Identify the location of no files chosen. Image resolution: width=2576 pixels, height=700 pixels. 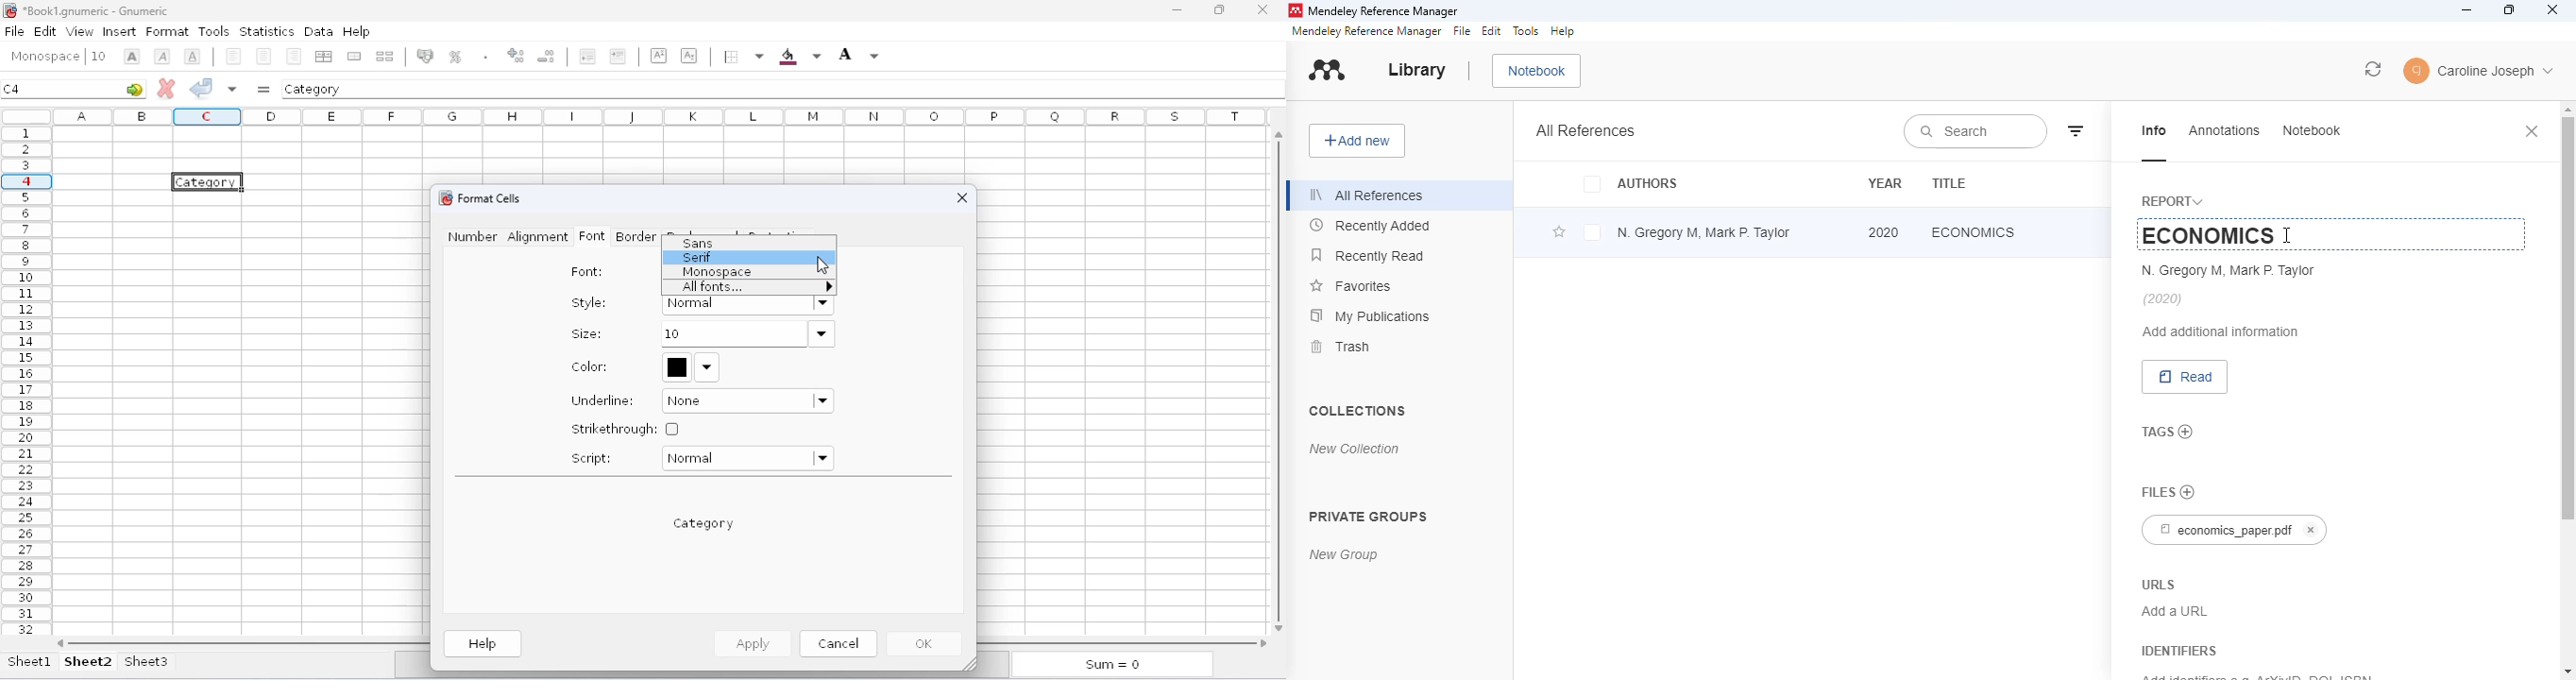
(2188, 492).